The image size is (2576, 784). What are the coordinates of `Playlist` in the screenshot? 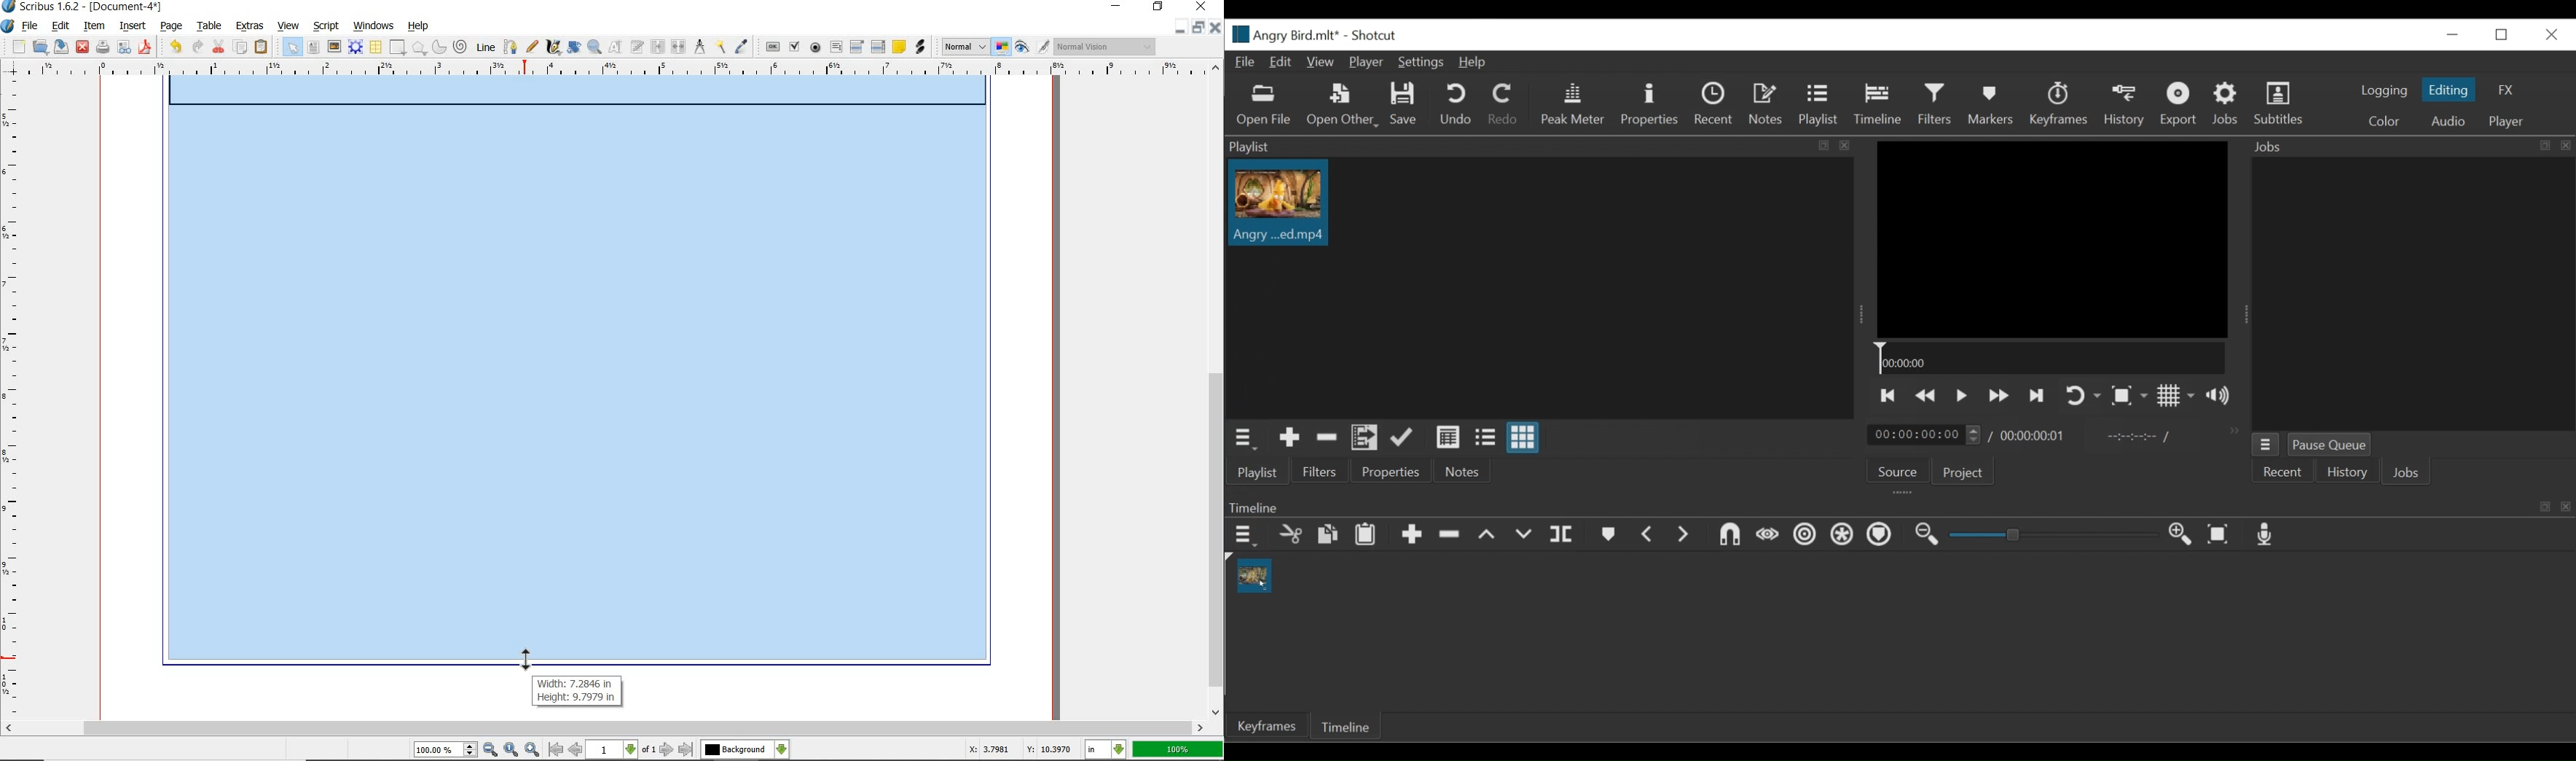 It's located at (1818, 104).